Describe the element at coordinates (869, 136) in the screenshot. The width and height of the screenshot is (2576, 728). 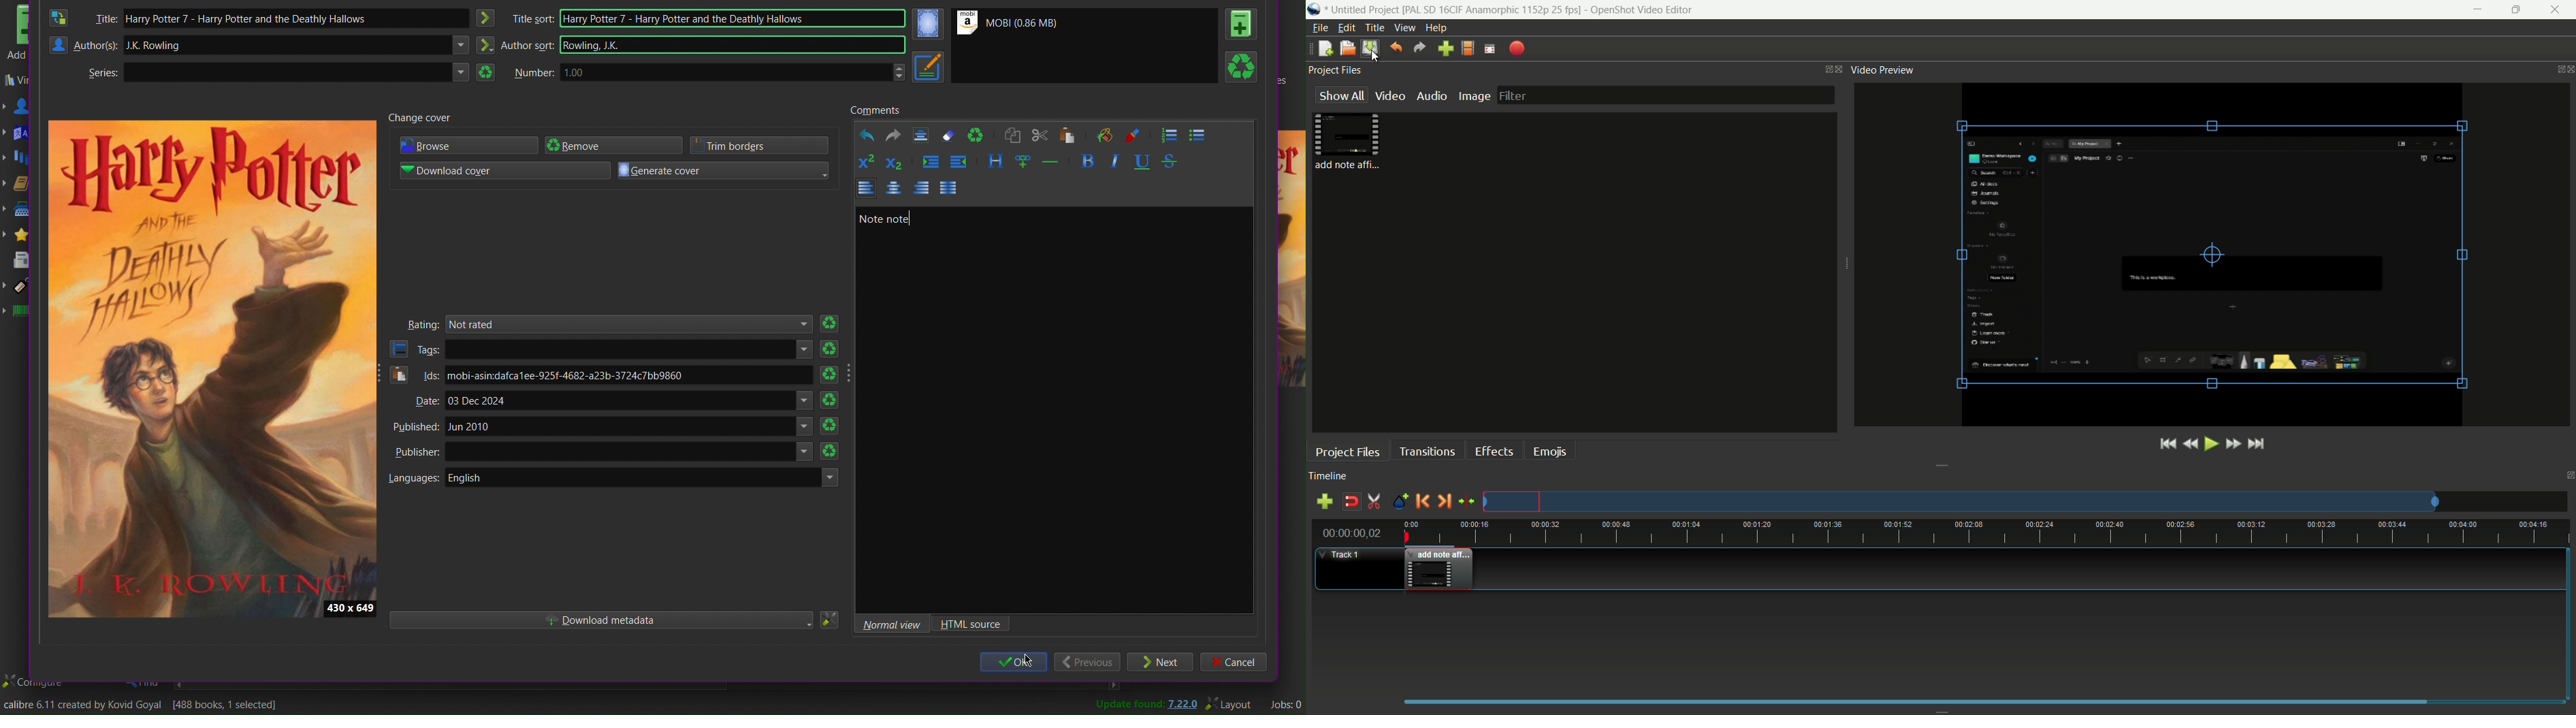
I see `Undo` at that location.